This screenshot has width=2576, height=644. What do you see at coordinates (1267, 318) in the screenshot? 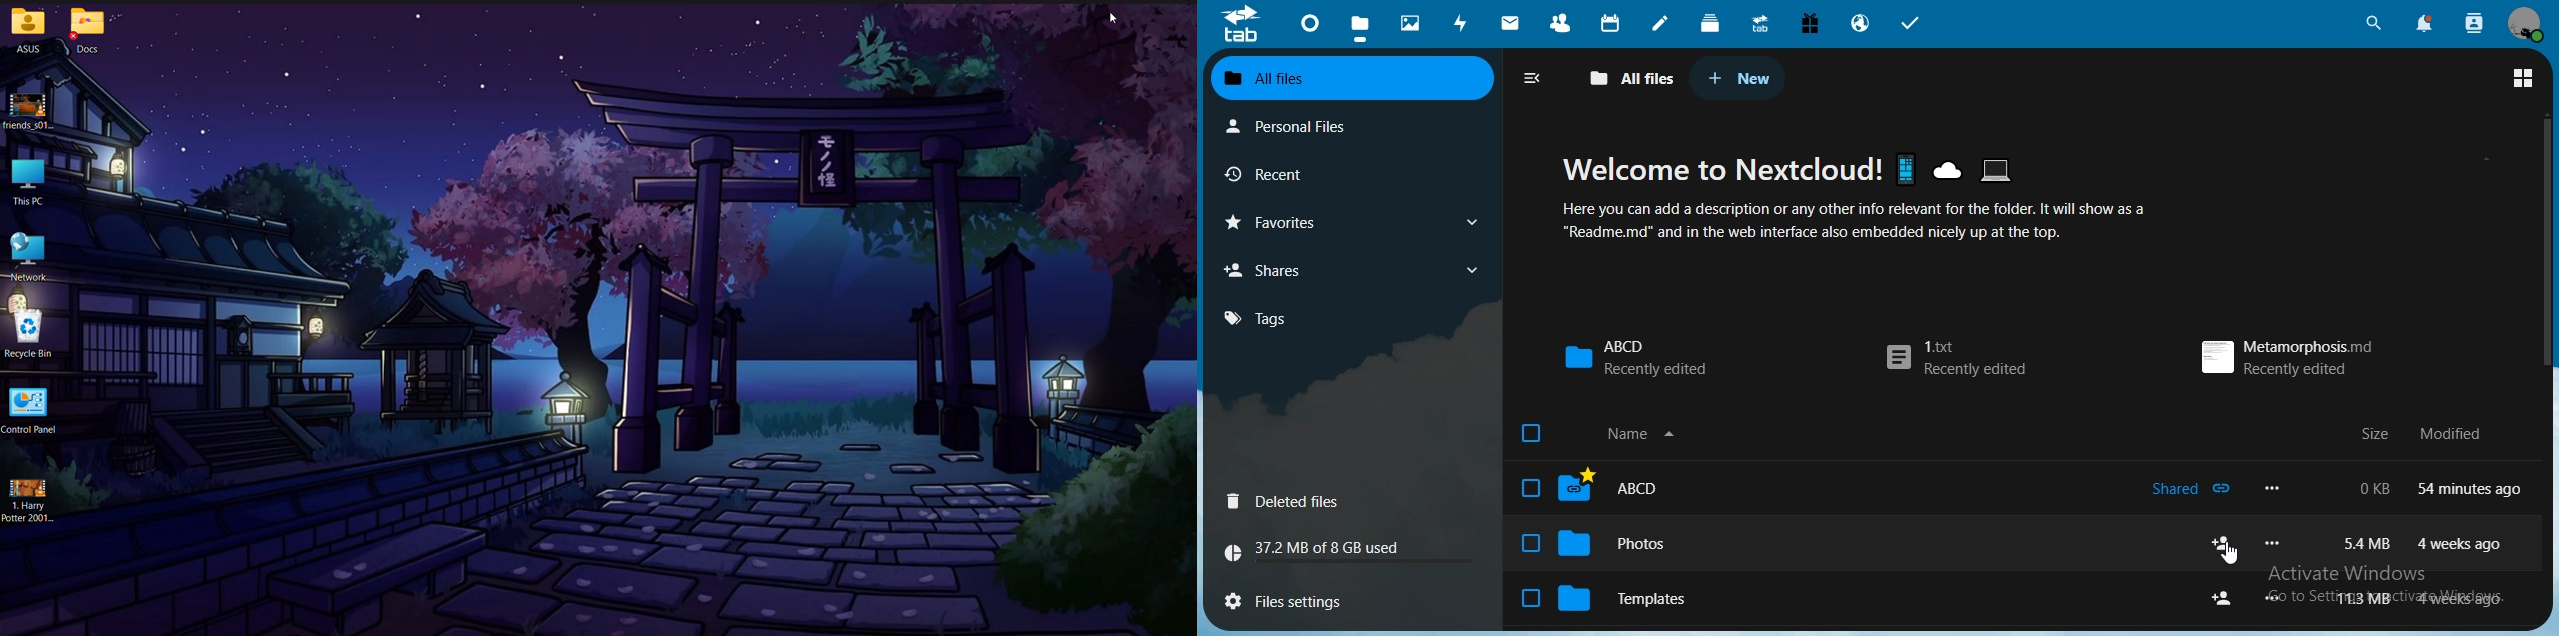
I see `tags` at bounding box center [1267, 318].